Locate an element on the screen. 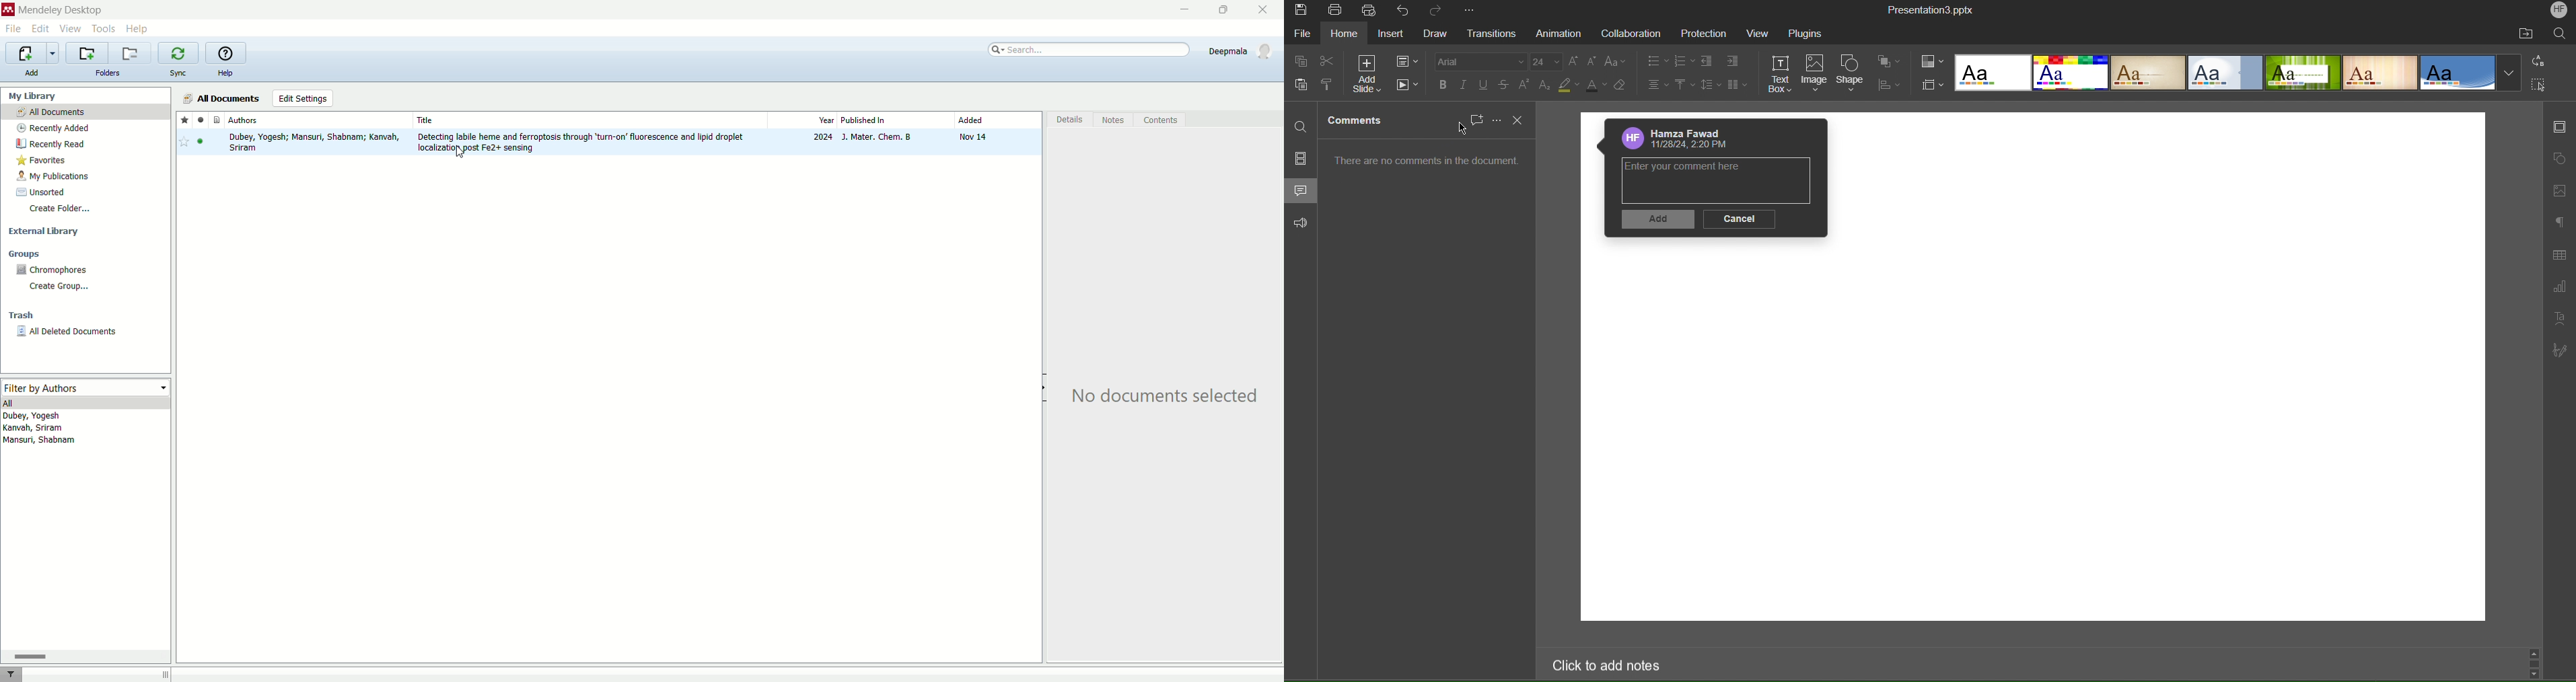 Image resolution: width=2576 pixels, height=700 pixels. Cancel is located at coordinates (1739, 219).